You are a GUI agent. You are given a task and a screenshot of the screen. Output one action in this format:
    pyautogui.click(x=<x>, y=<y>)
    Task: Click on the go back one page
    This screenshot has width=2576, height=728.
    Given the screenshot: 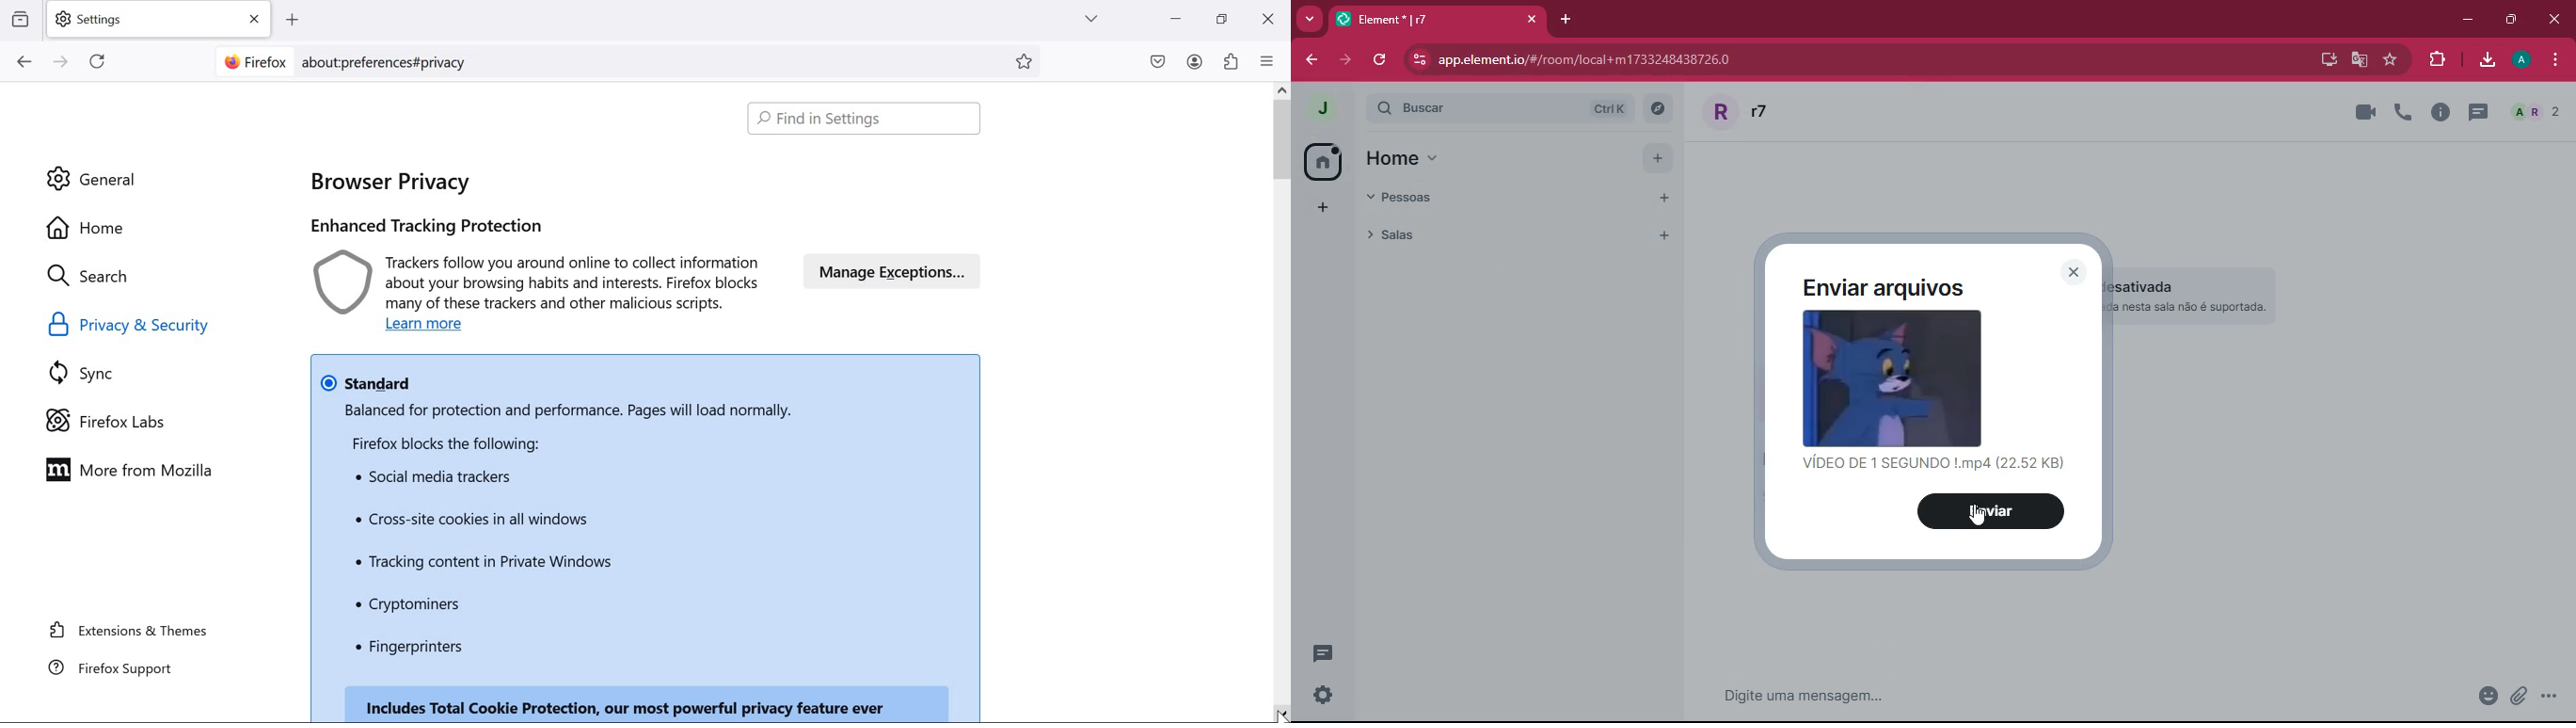 What is the action you would take?
    pyautogui.click(x=25, y=61)
    